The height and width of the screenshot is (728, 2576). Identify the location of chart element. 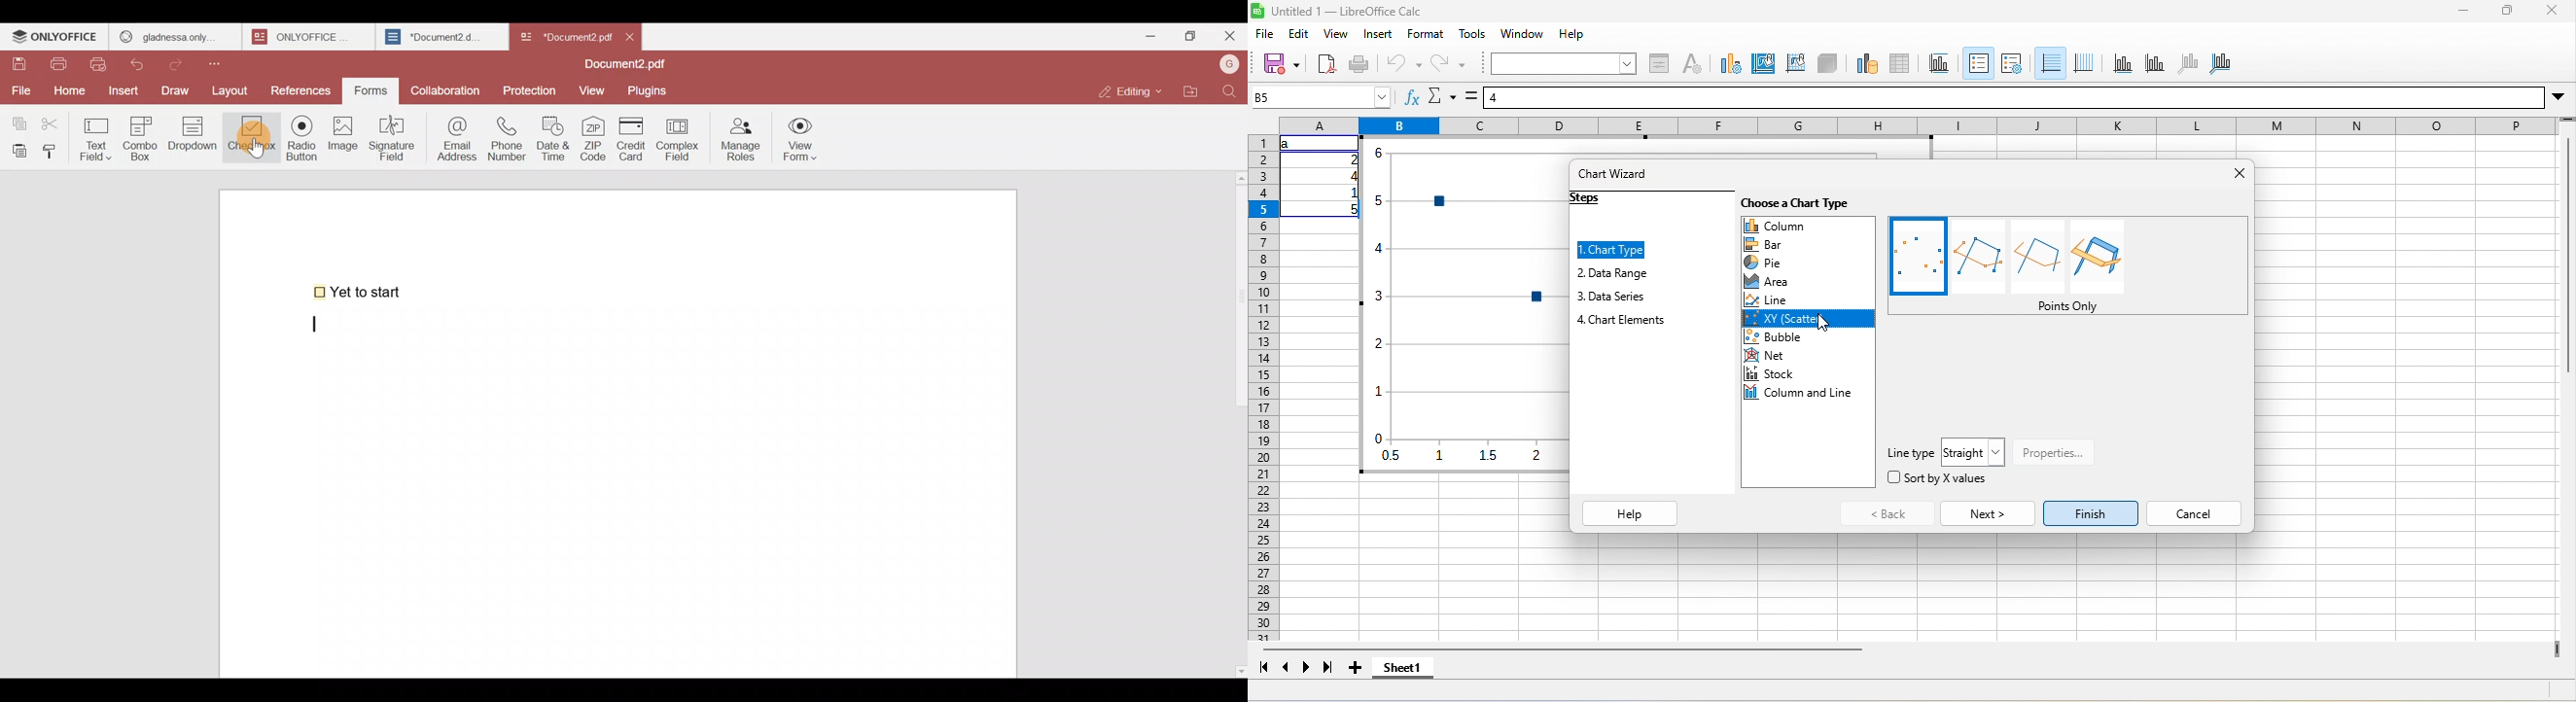
(1622, 320).